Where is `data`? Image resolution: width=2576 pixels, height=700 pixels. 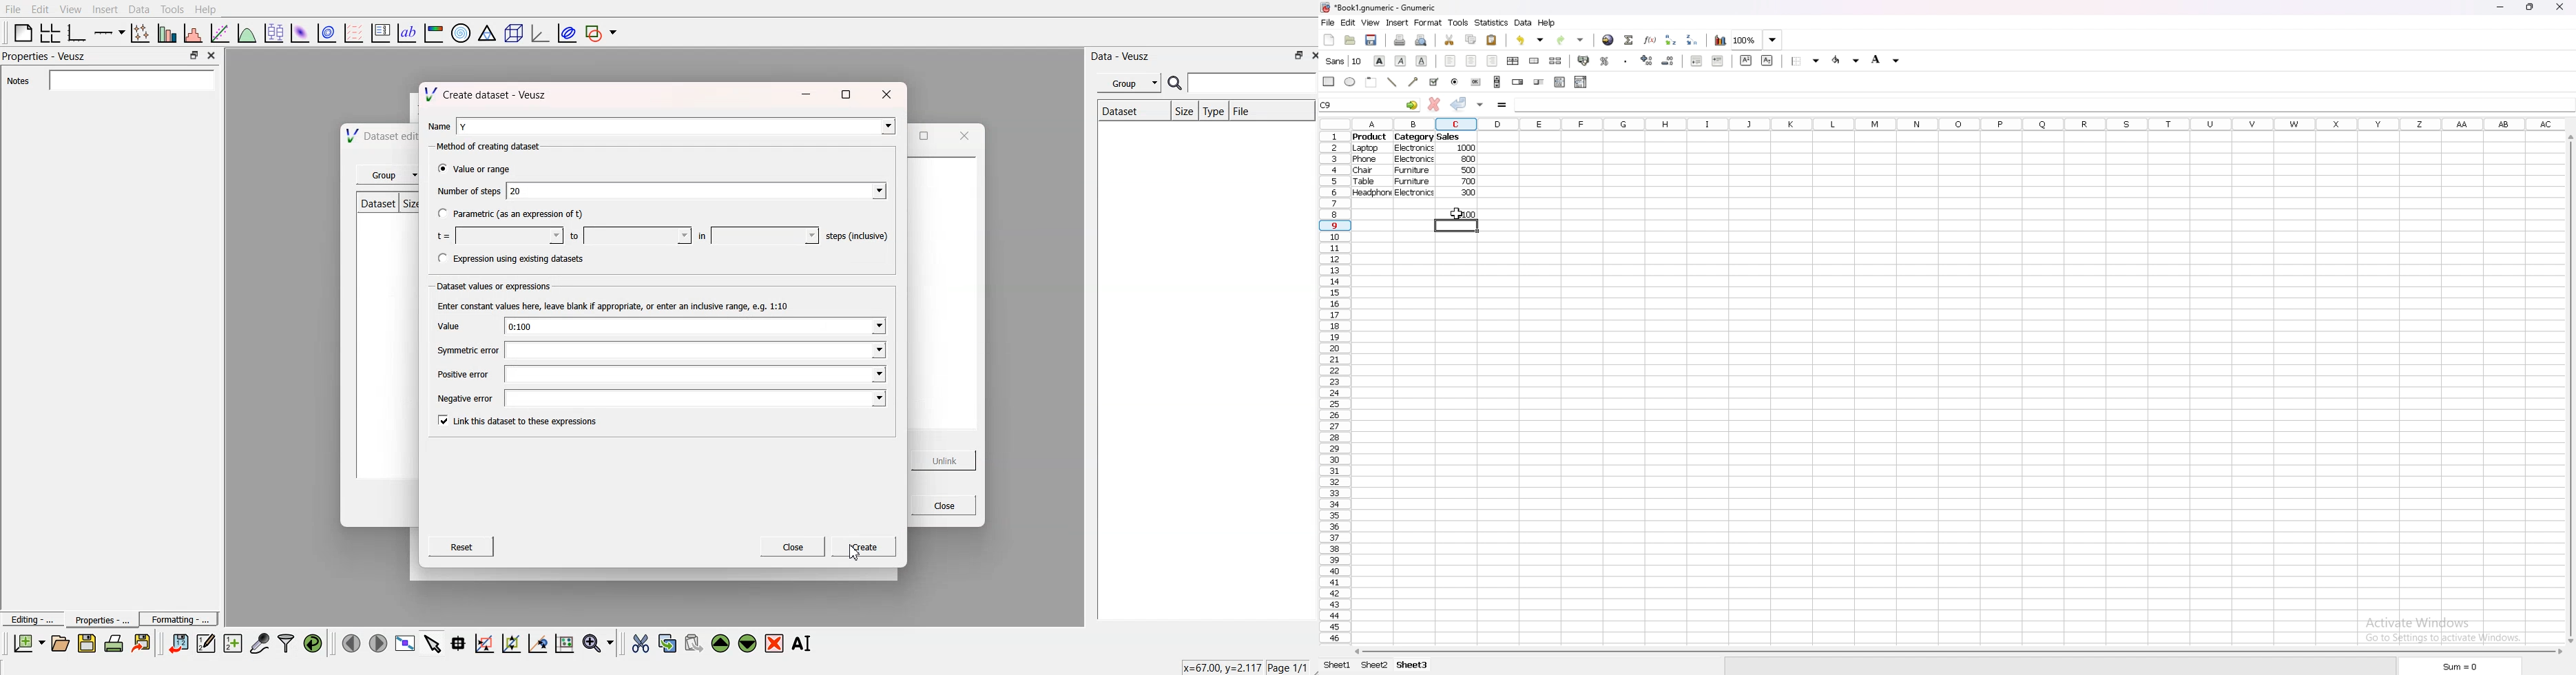 data is located at coordinates (1523, 22).